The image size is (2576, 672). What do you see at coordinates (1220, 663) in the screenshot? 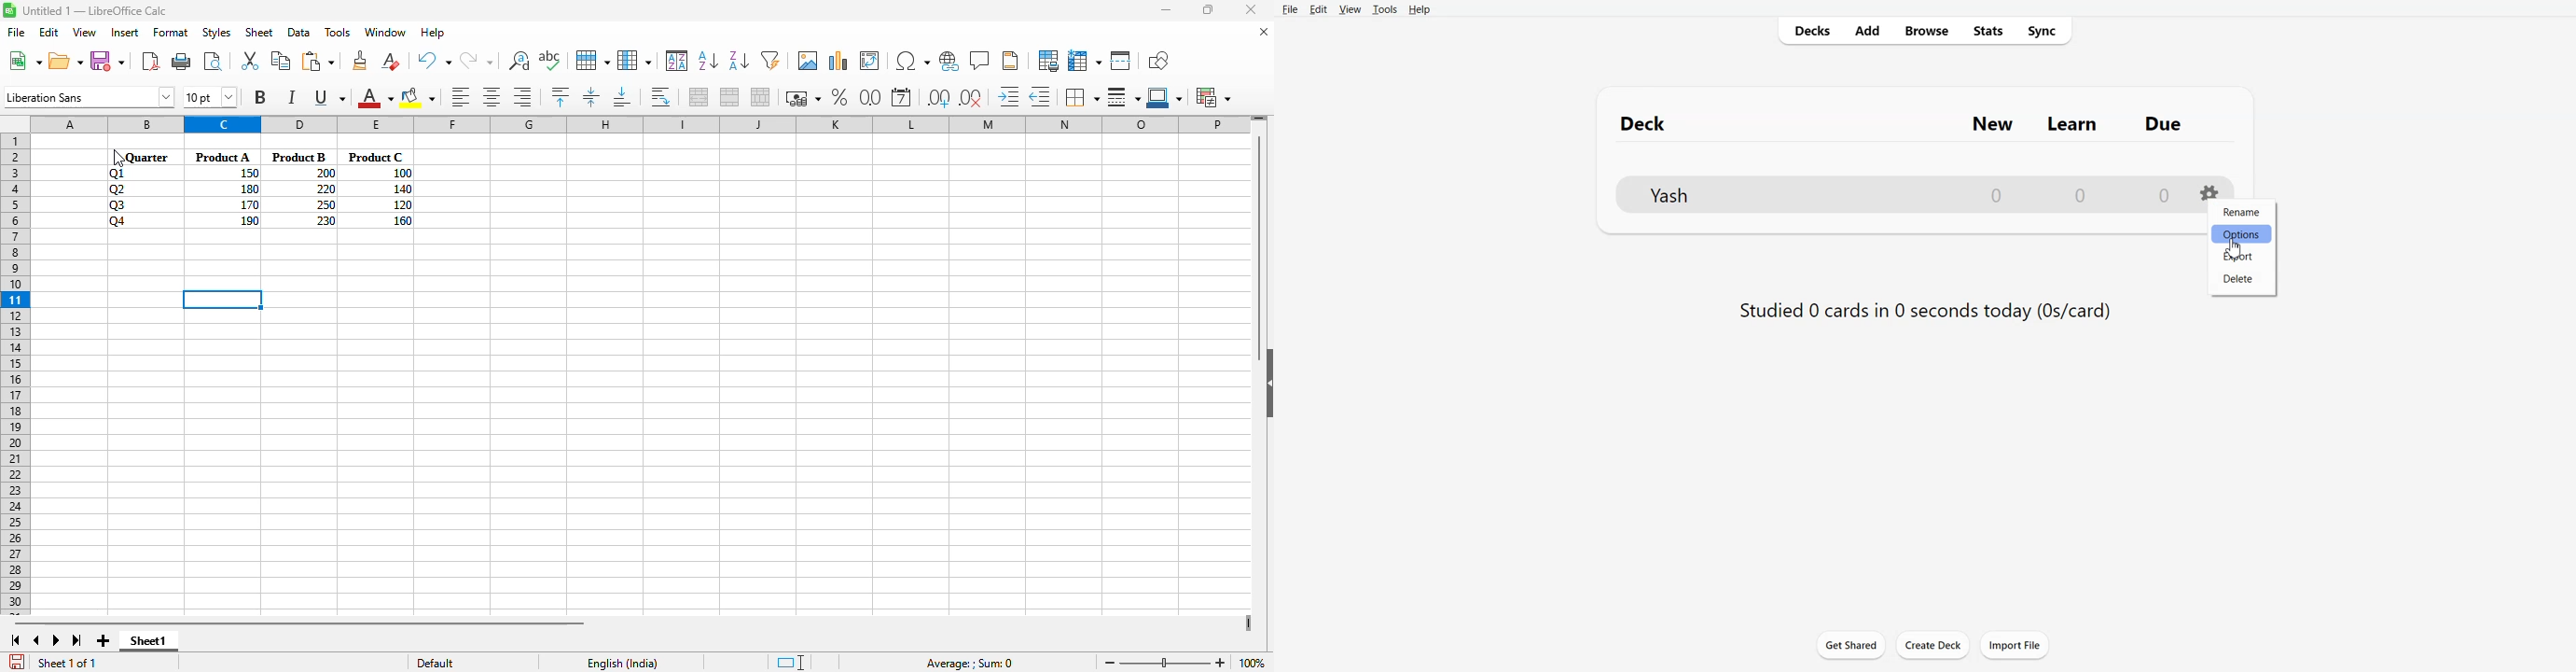
I see `zoom in` at bounding box center [1220, 663].